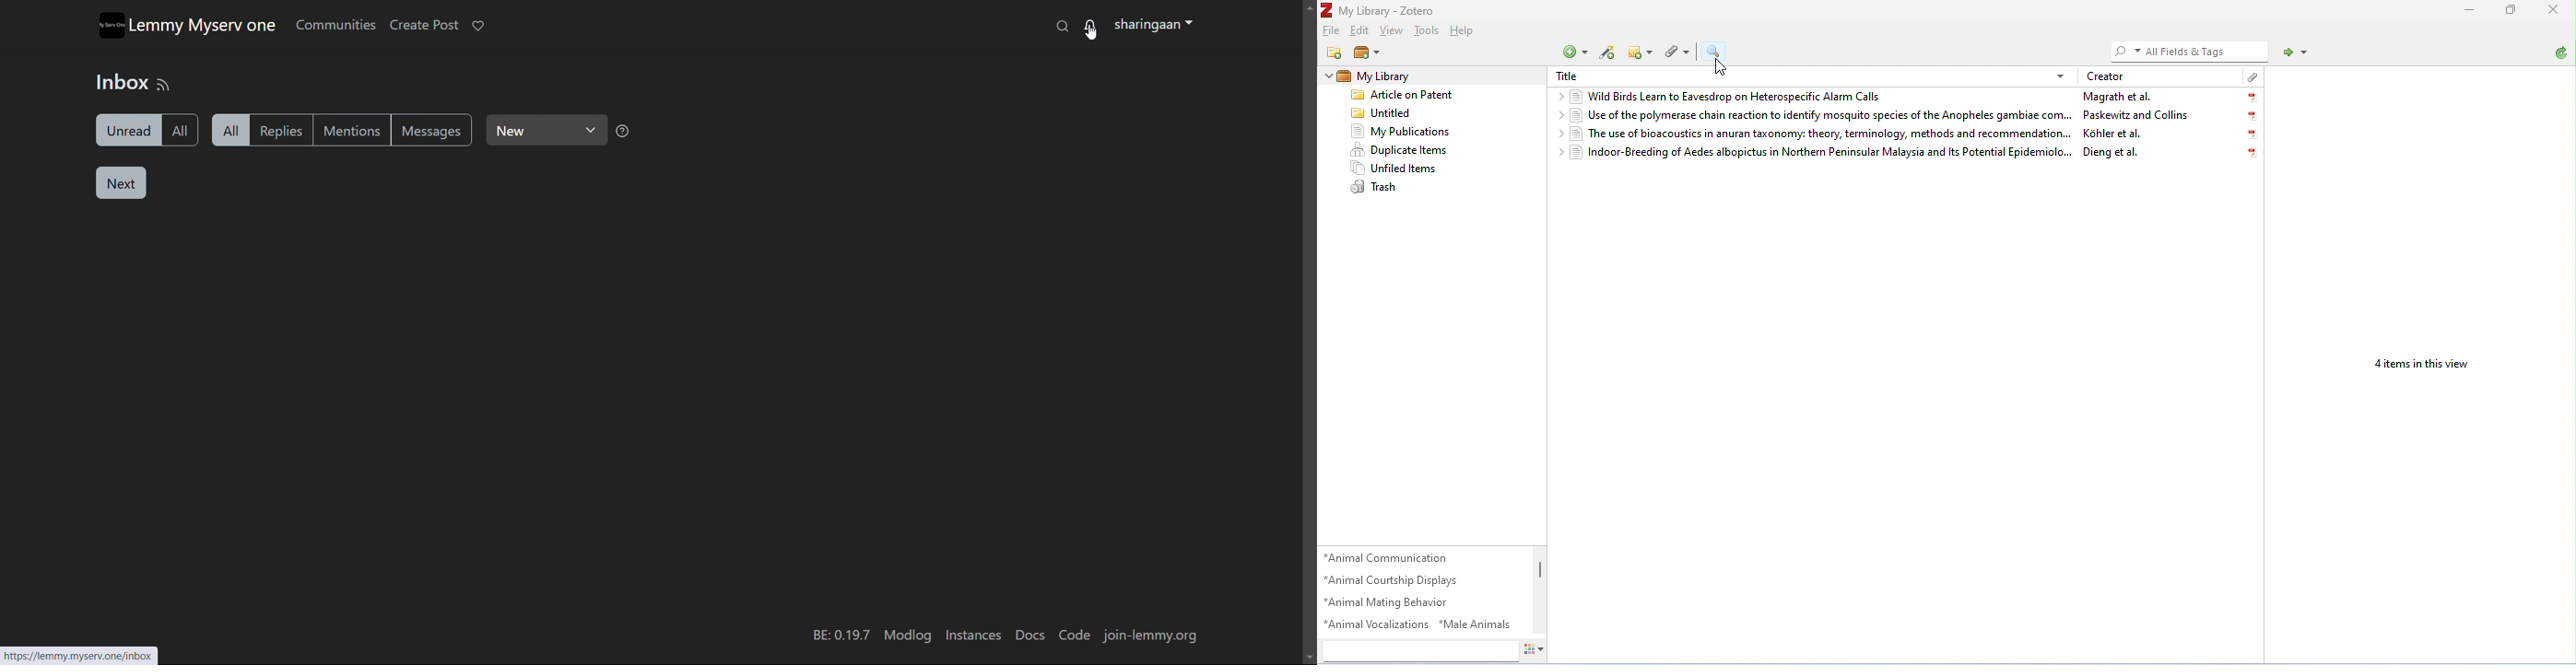 The height and width of the screenshot is (672, 2576). What do you see at coordinates (2555, 11) in the screenshot?
I see `close` at bounding box center [2555, 11].